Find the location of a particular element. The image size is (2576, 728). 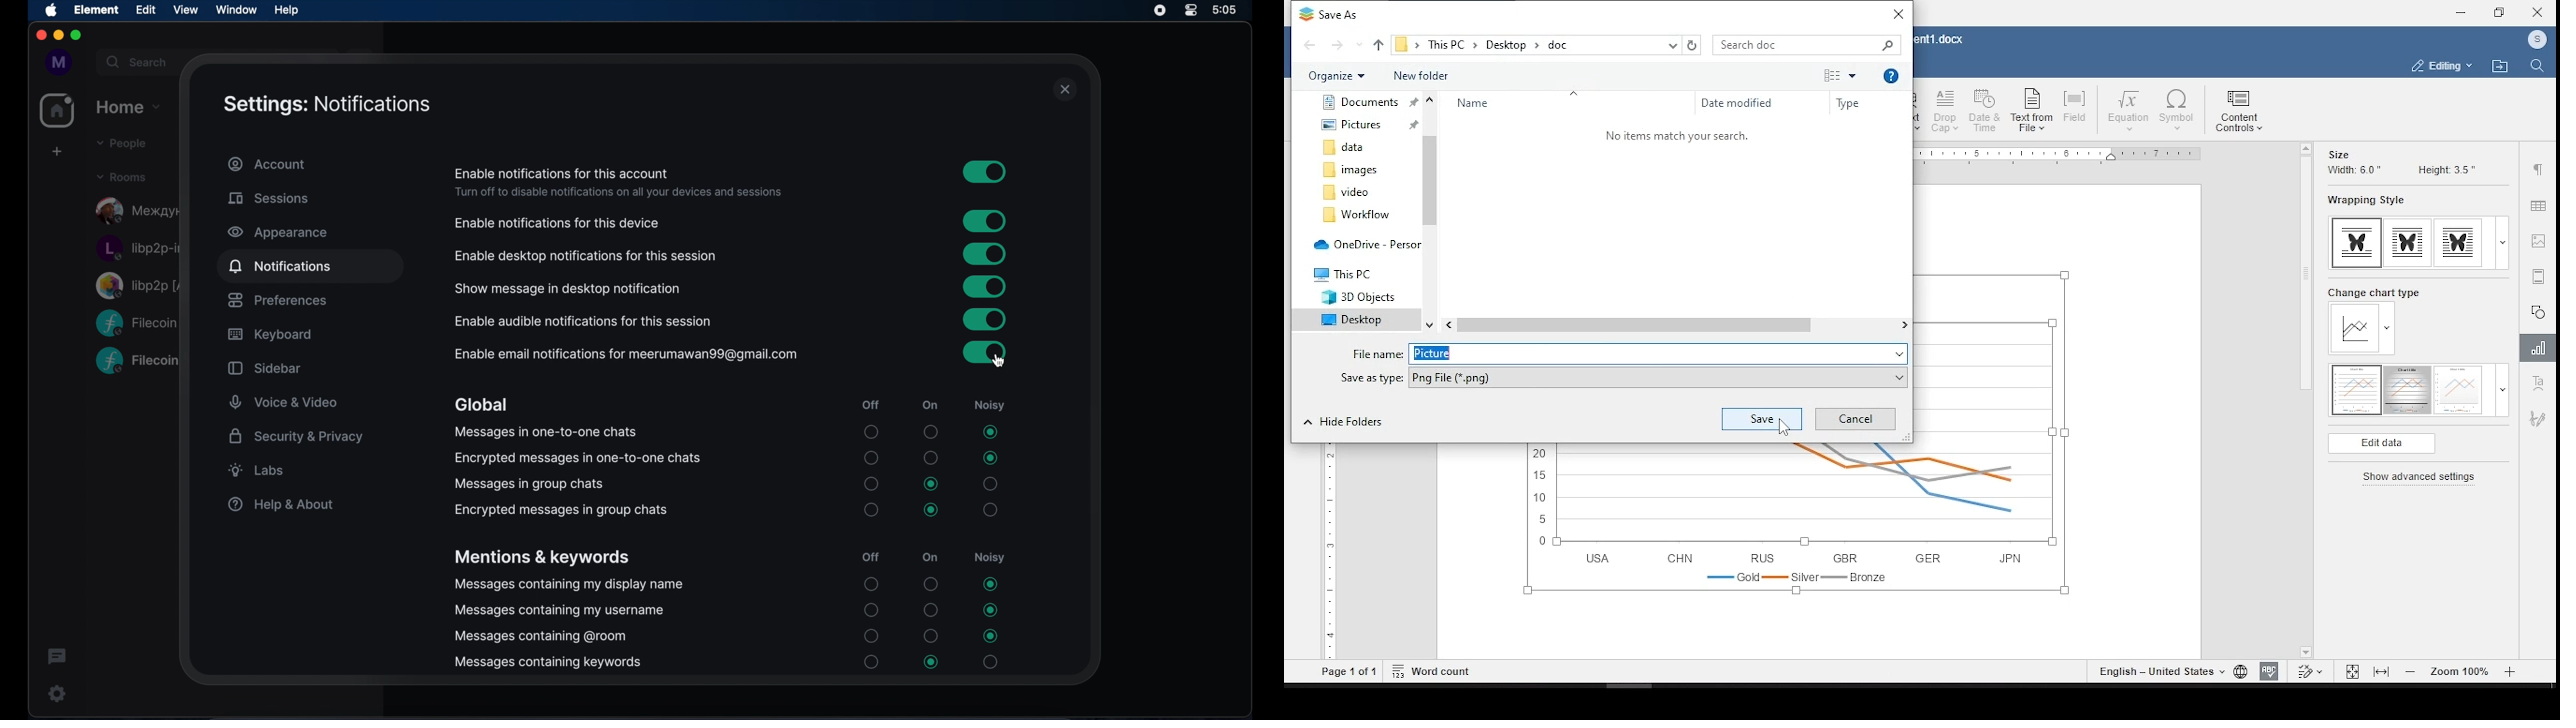

sidebar is located at coordinates (264, 368).